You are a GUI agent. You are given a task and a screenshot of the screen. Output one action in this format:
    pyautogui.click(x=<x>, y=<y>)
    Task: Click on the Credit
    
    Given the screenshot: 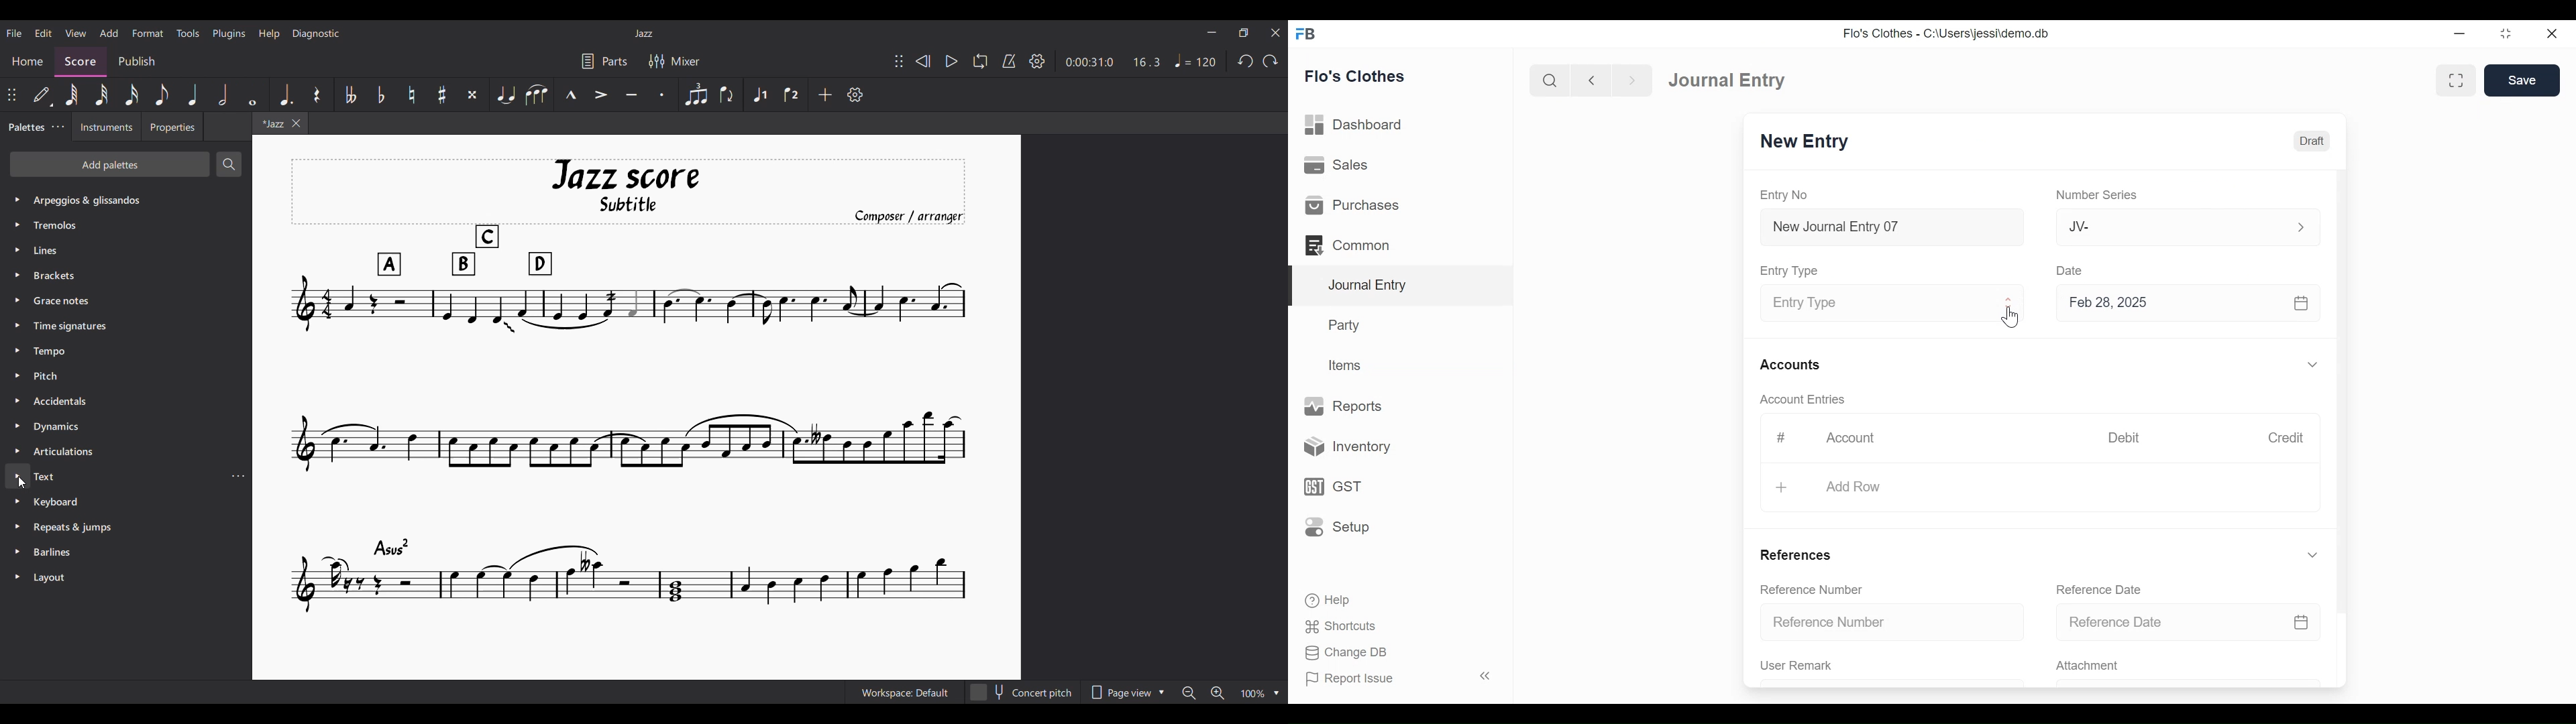 What is the action you would take?
    pyautogui.click(x=2287, y=438)
    